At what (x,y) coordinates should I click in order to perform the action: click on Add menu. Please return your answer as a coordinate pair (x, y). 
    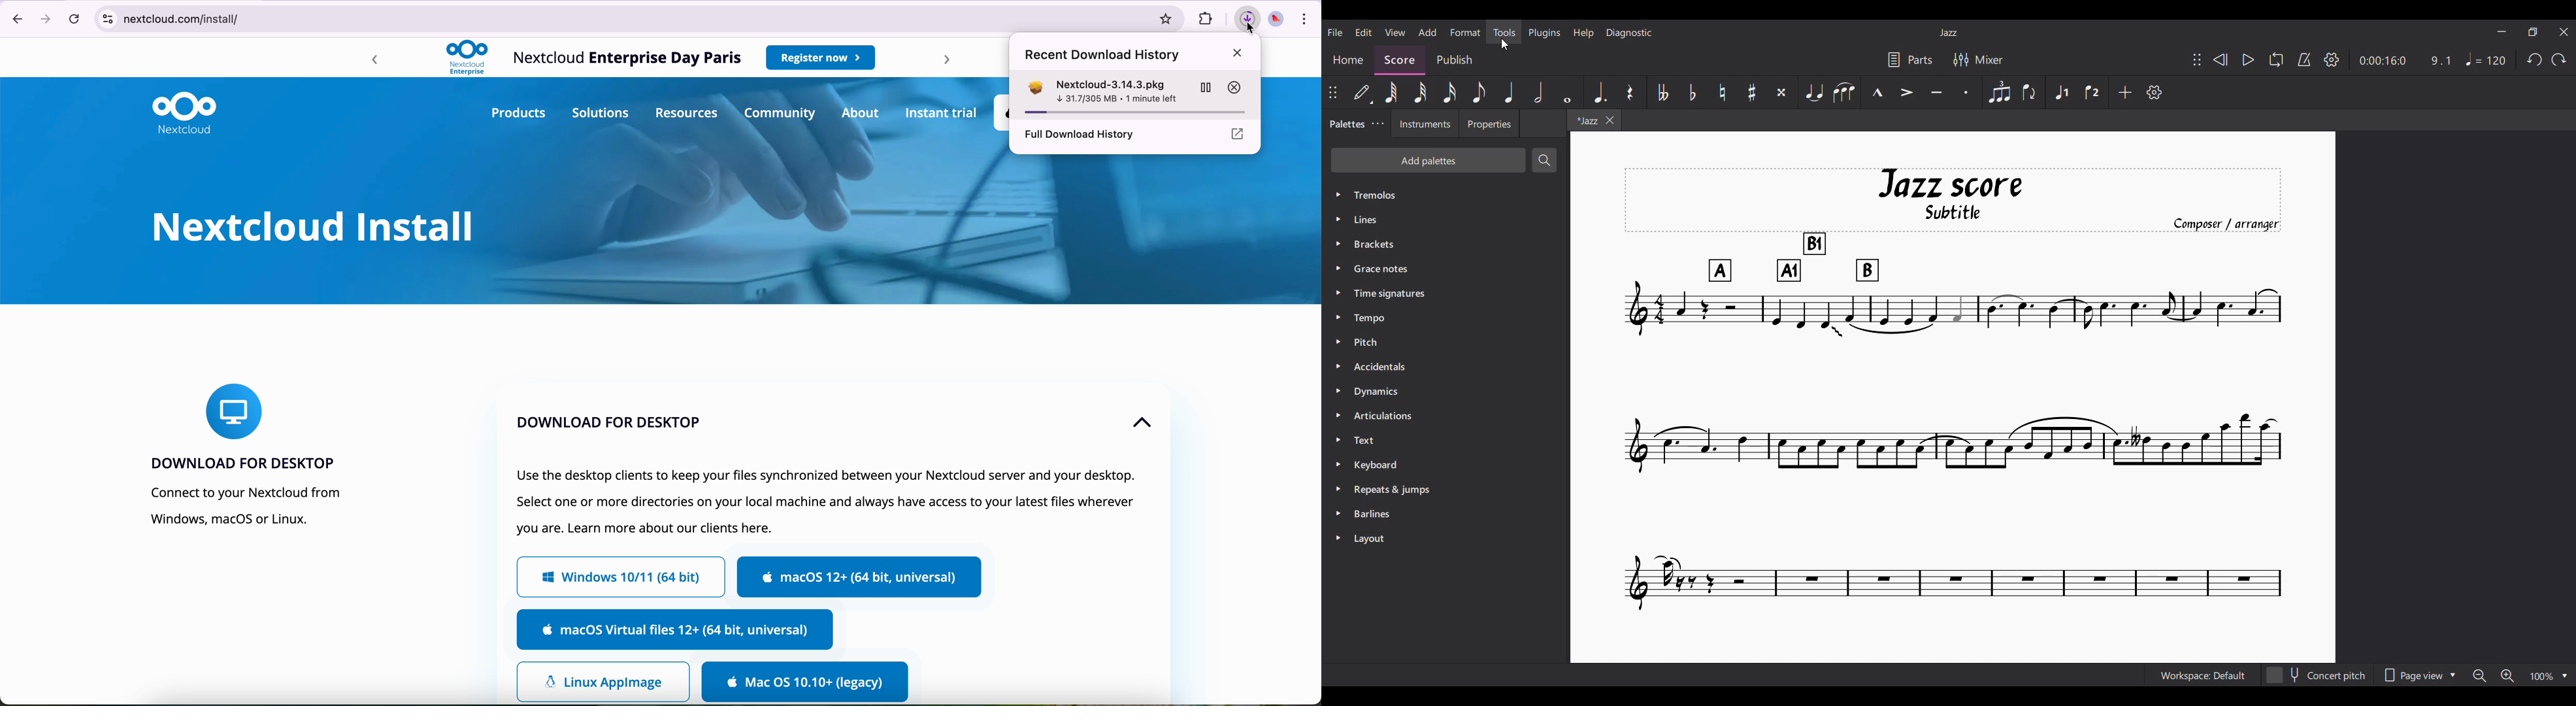
    Looking at the image, I should click on (1427, 32).